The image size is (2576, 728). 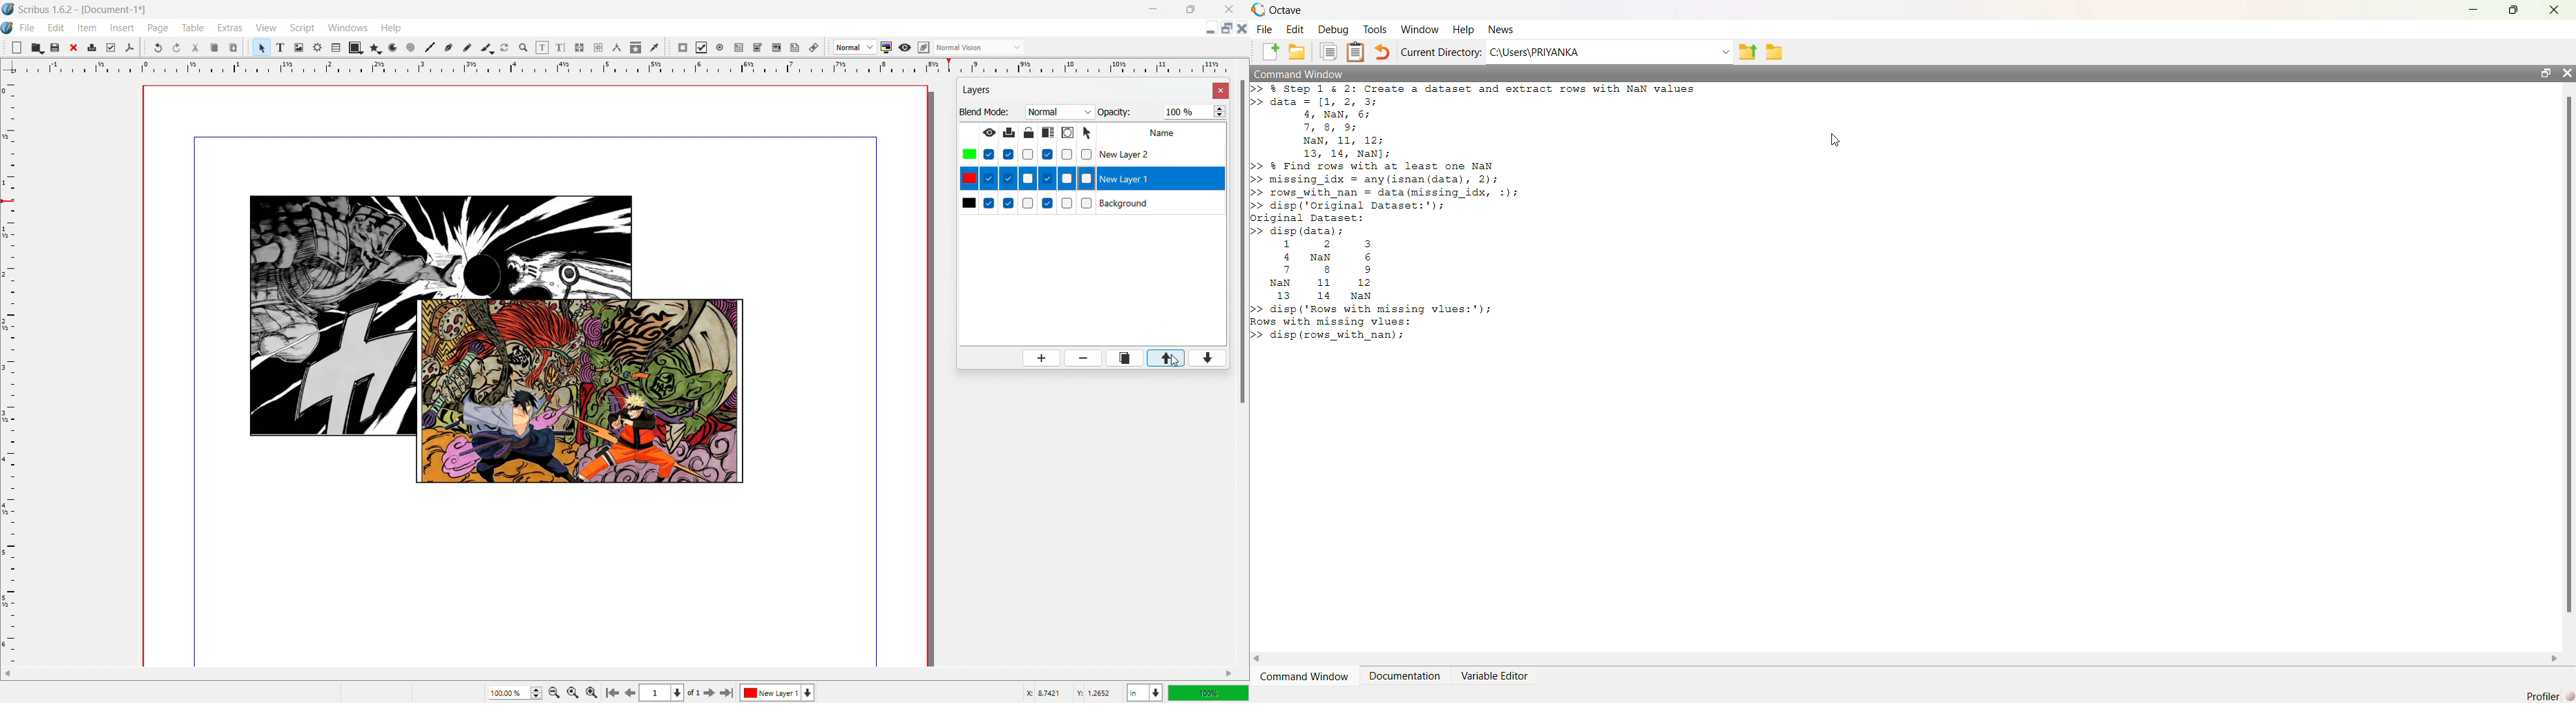 I want to click on shape, so click(x=356, y=48).